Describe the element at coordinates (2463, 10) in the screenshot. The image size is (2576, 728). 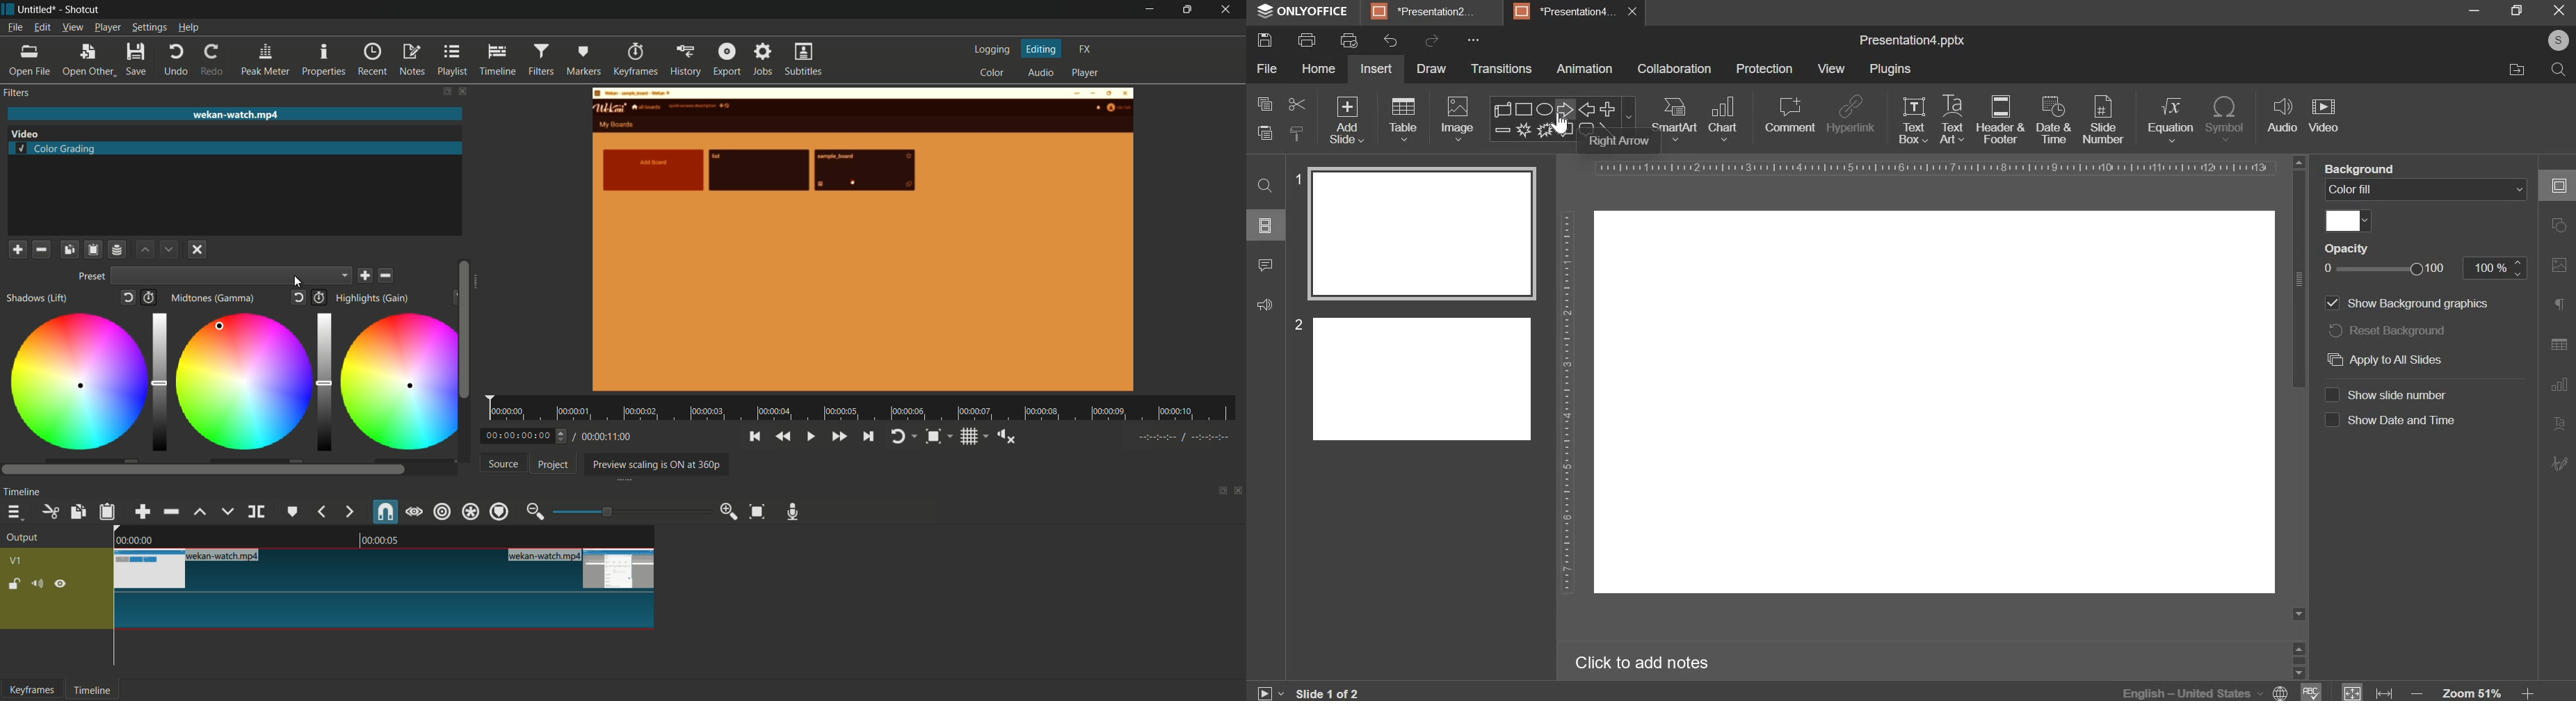
I see `minimise` at that location.